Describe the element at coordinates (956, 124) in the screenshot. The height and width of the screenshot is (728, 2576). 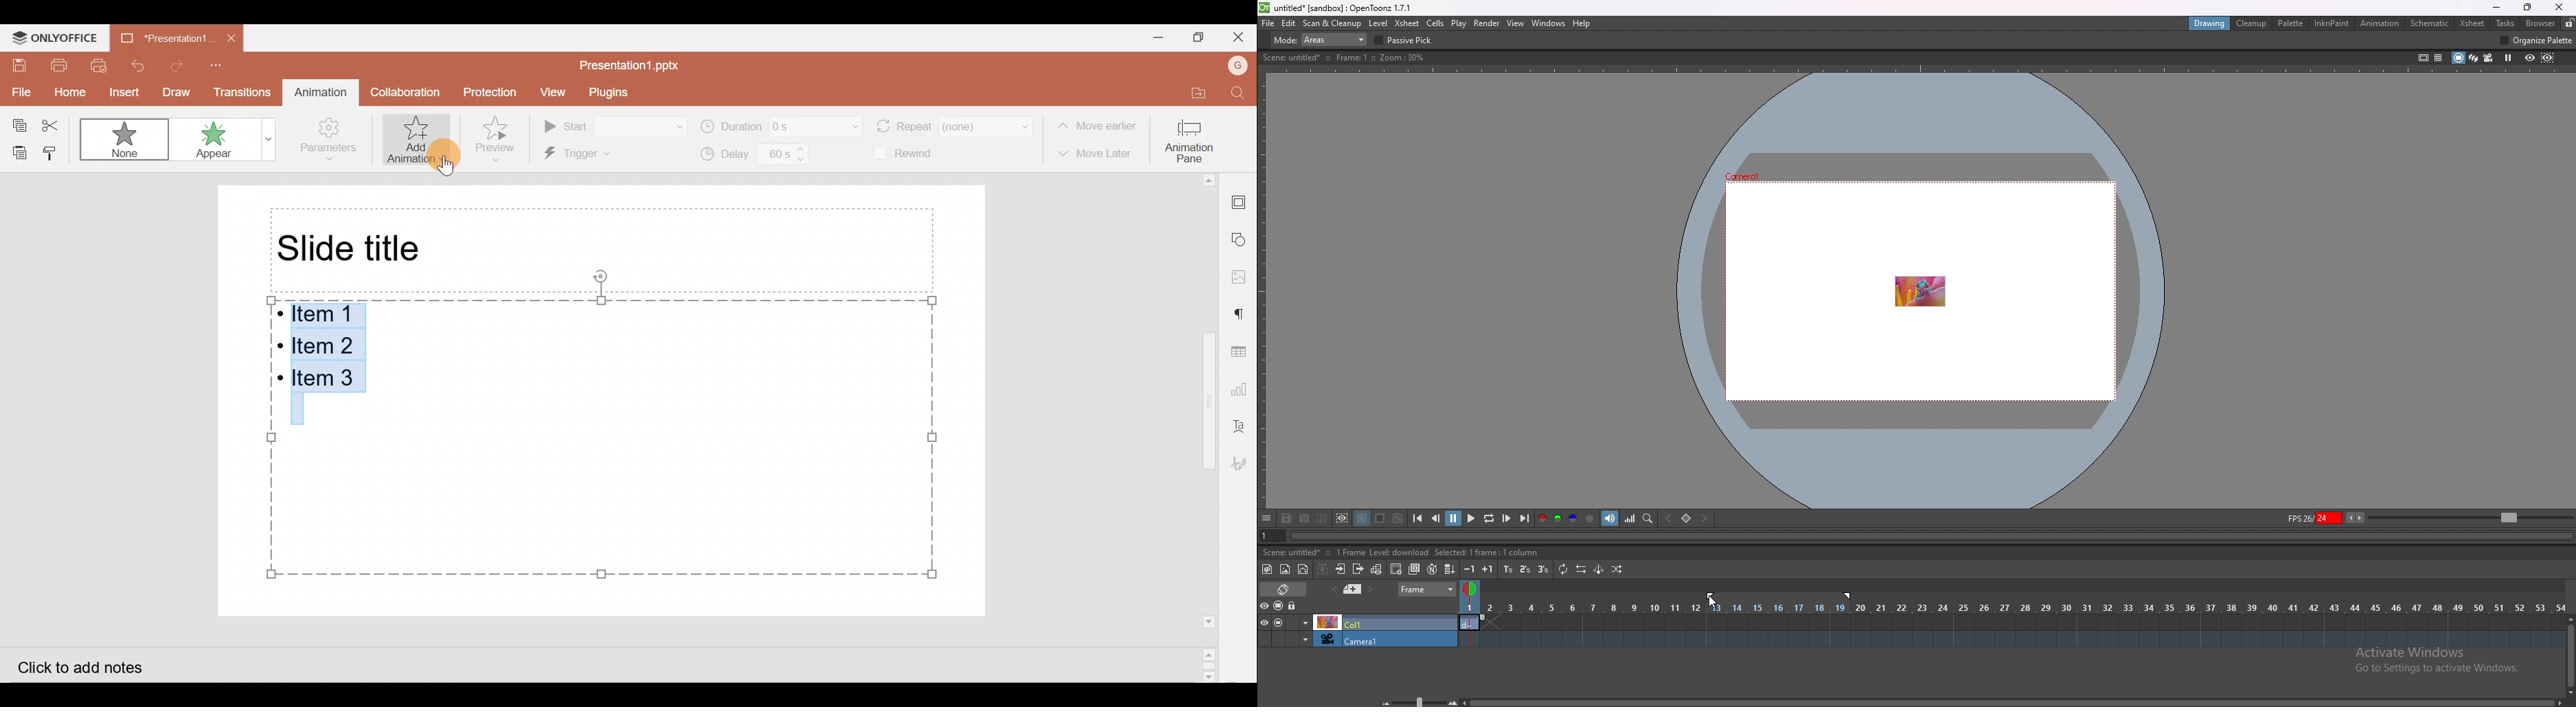
I see `Repeat` at that location.